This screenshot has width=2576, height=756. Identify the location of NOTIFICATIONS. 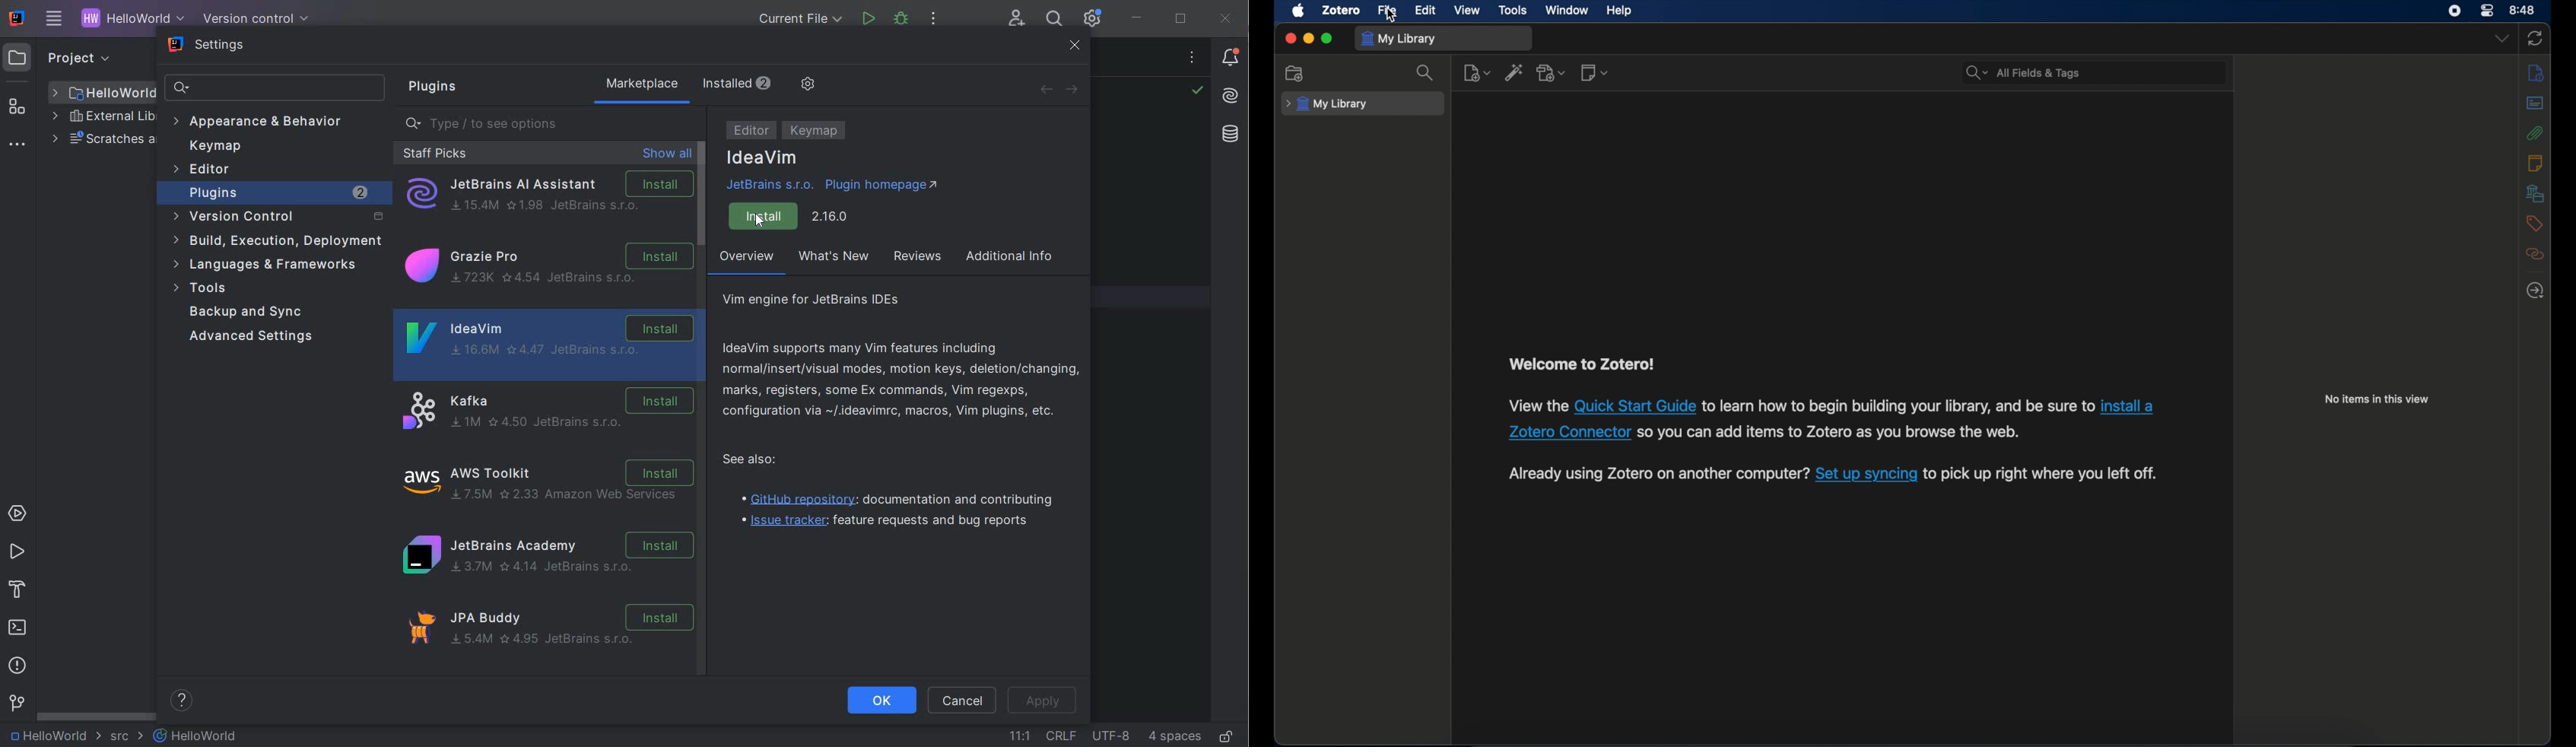
(1231, 56).